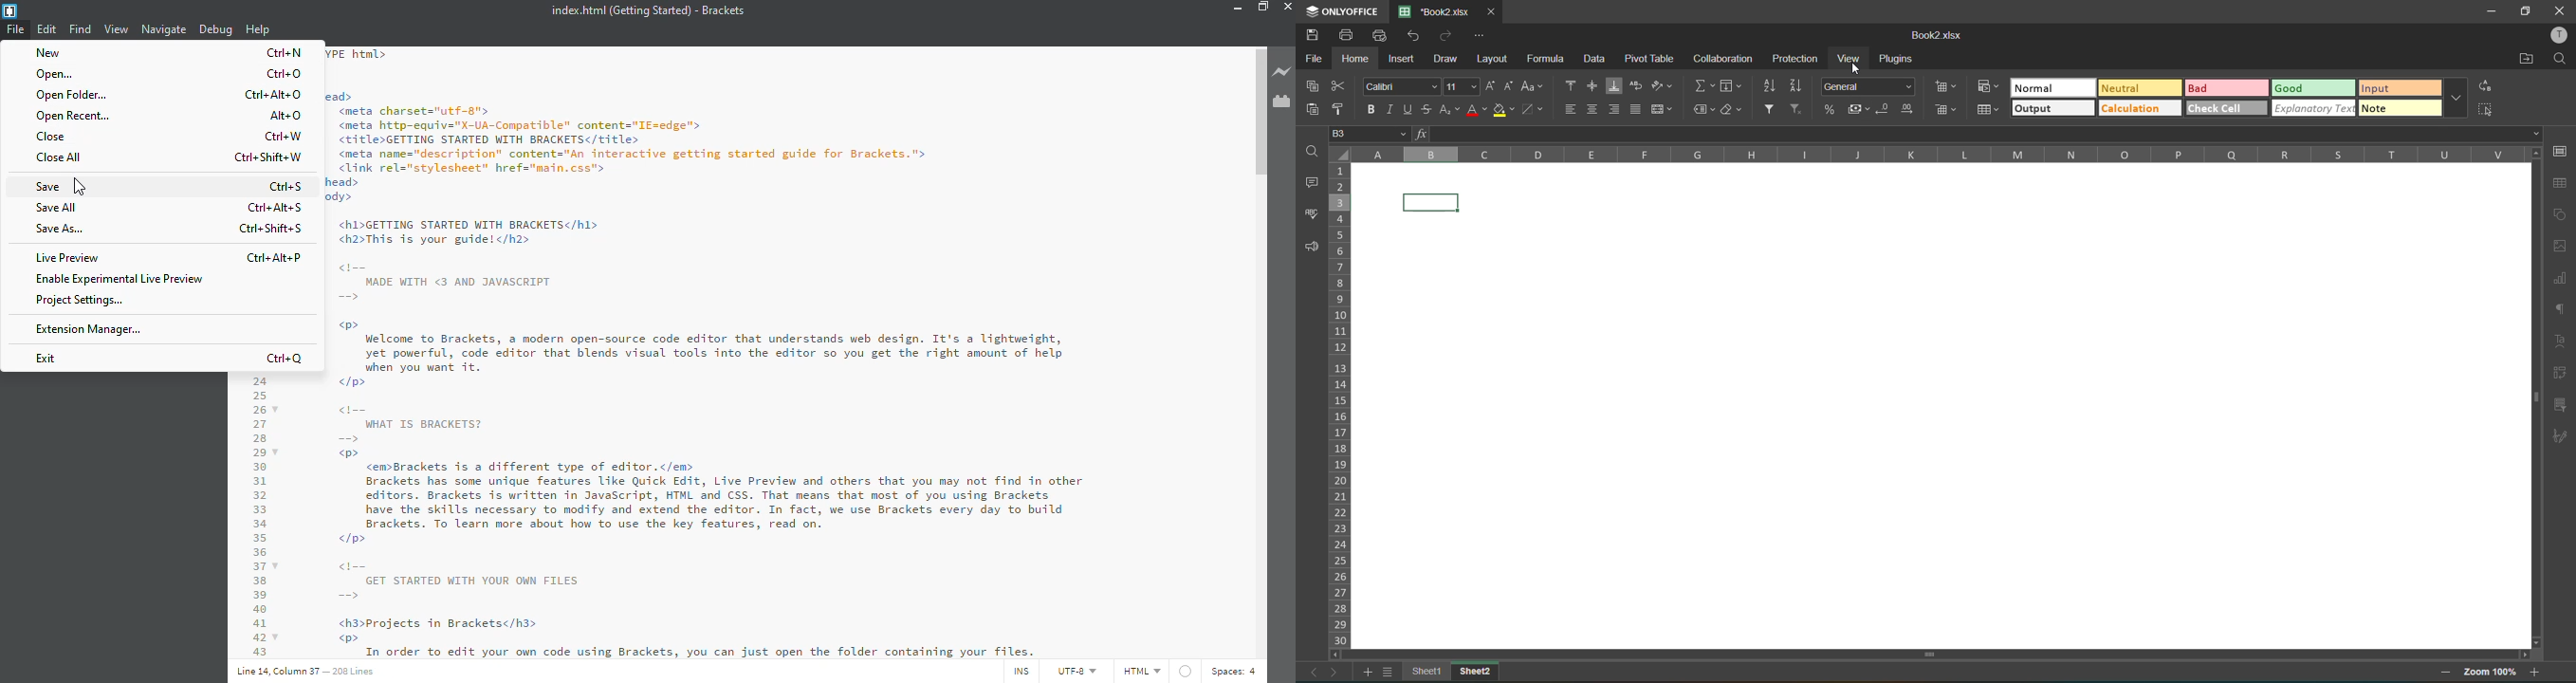 The height and width of the screenshot is (700, 2576). Describe the element at coordinates (2054, 109) in the screenshot. I see `output` at that location.